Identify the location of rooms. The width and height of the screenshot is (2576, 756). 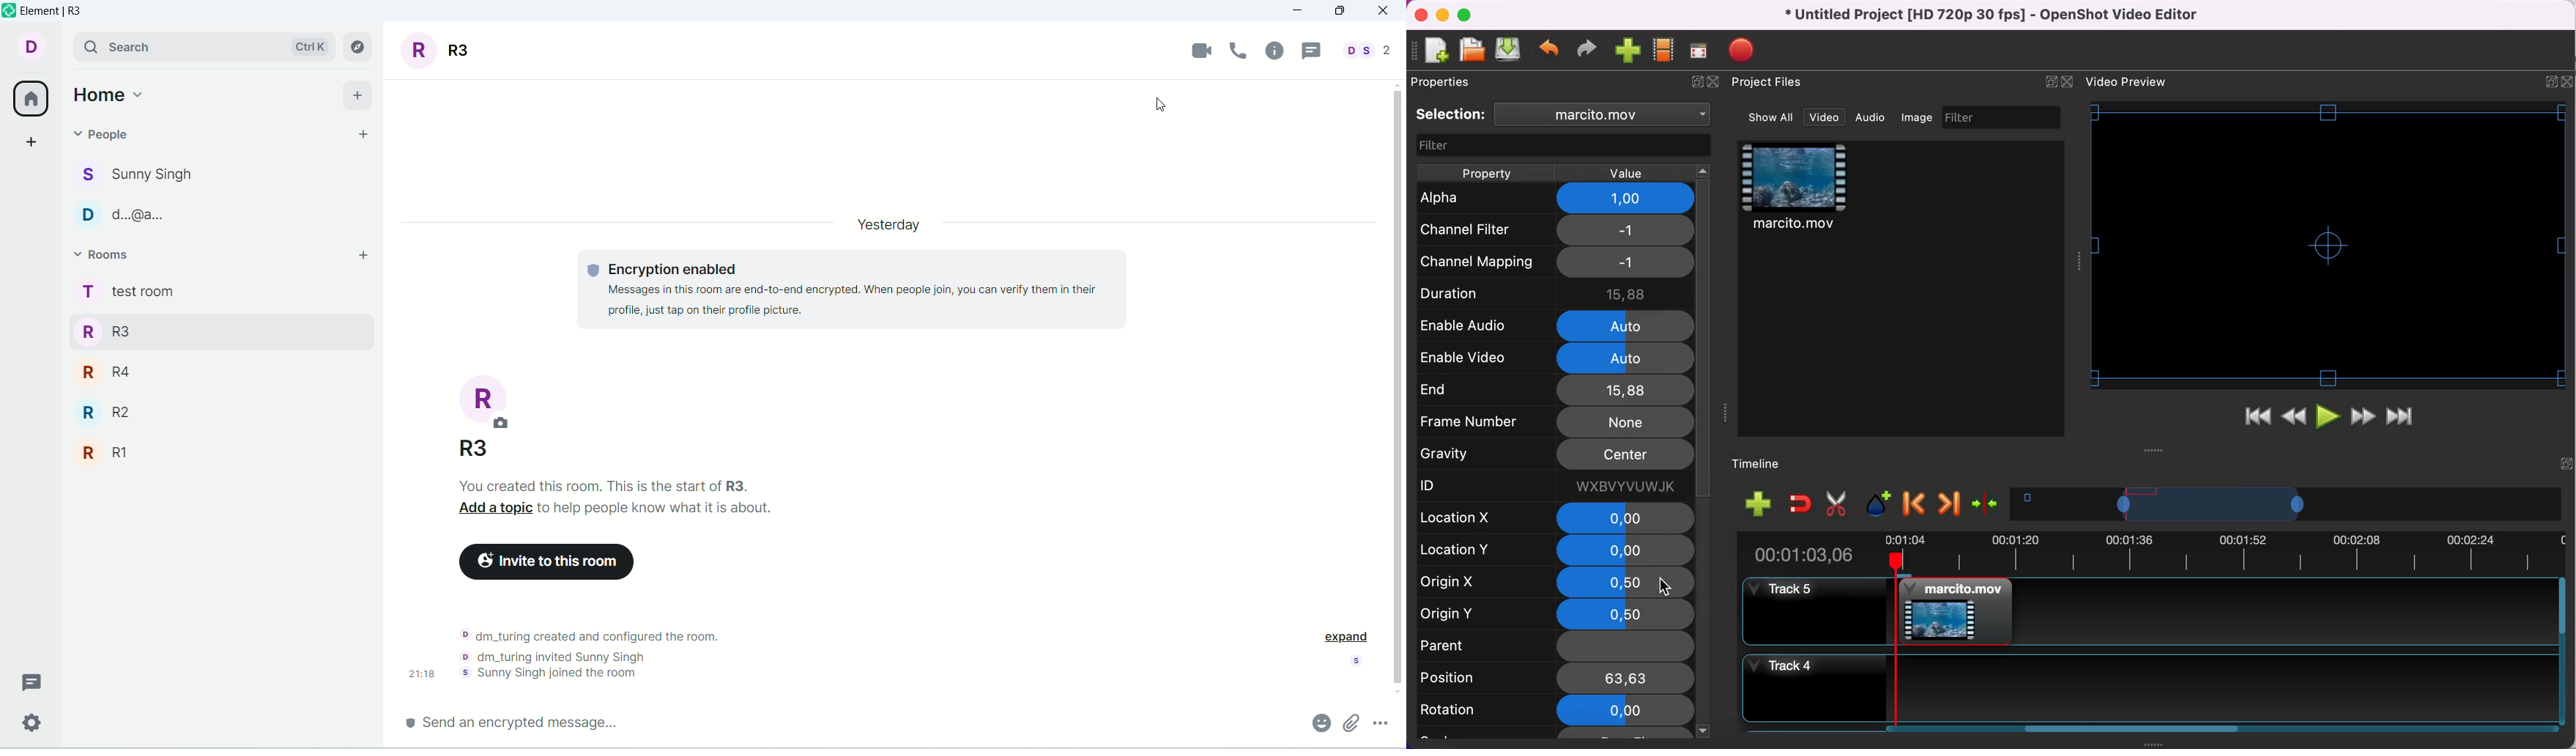
(126, 293).